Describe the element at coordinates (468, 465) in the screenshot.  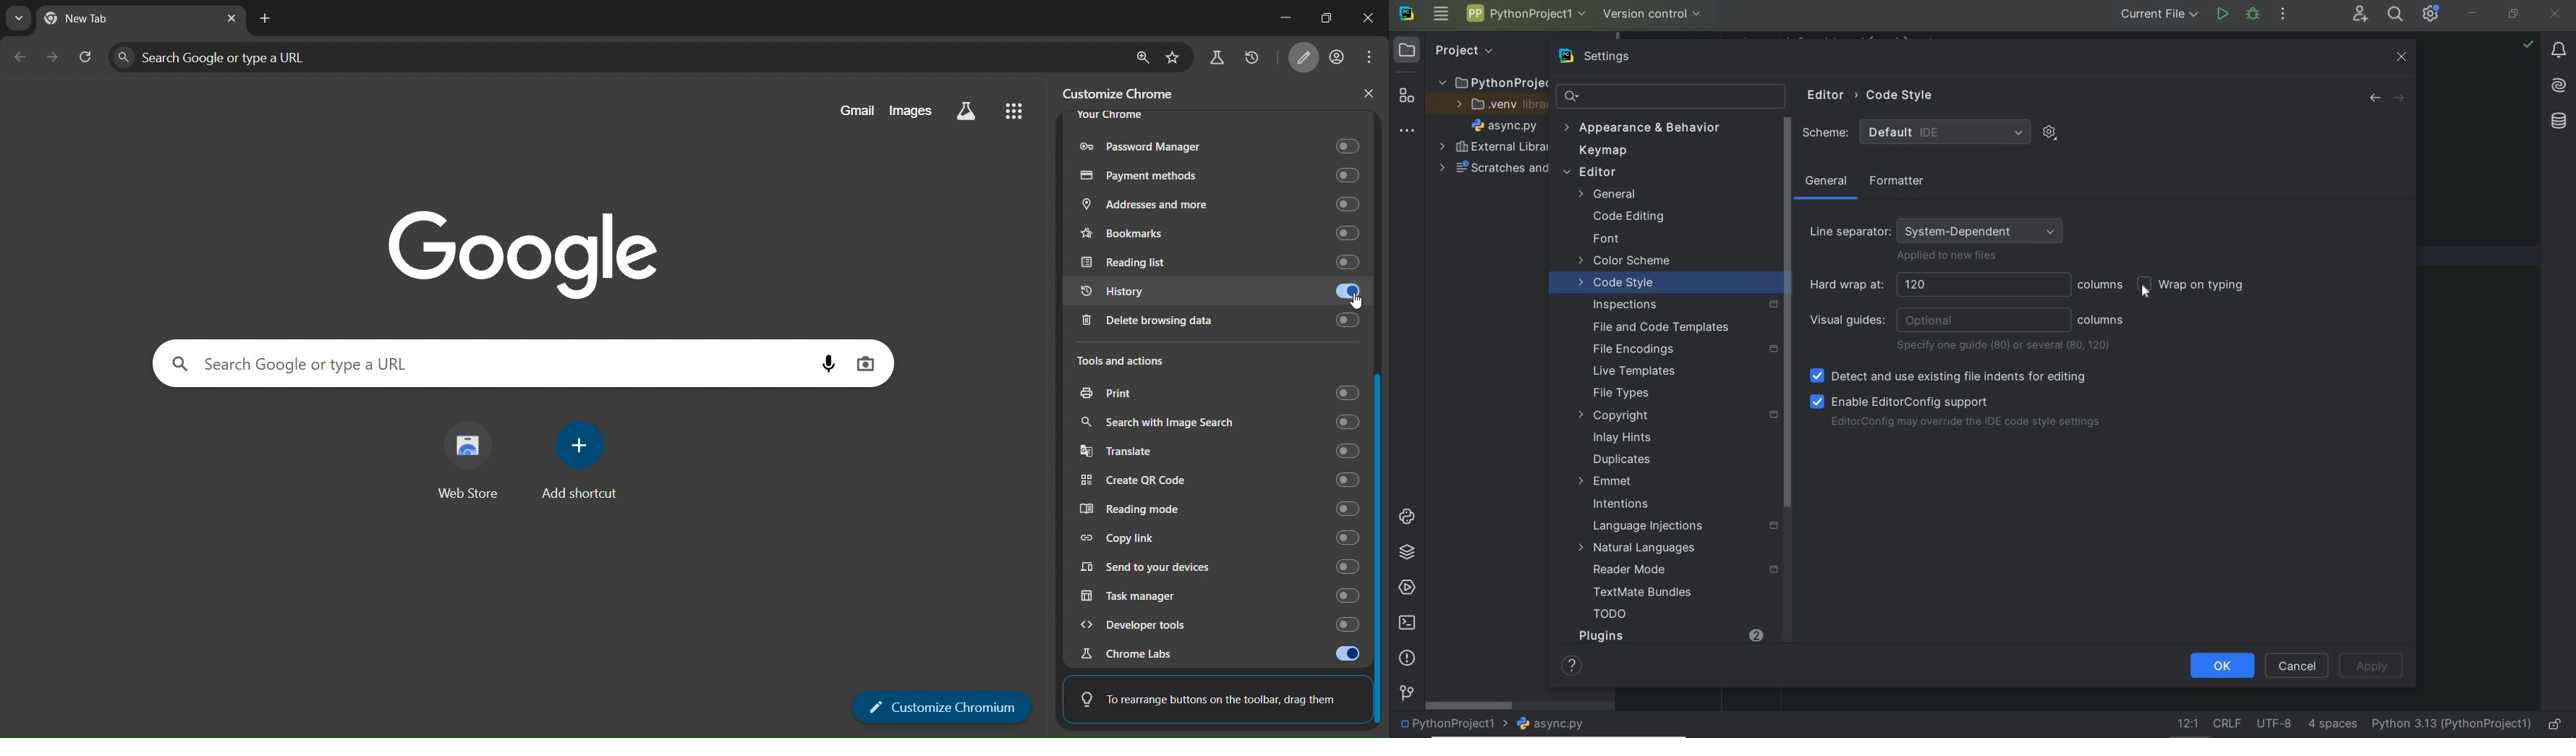
I see `web store` at that location.